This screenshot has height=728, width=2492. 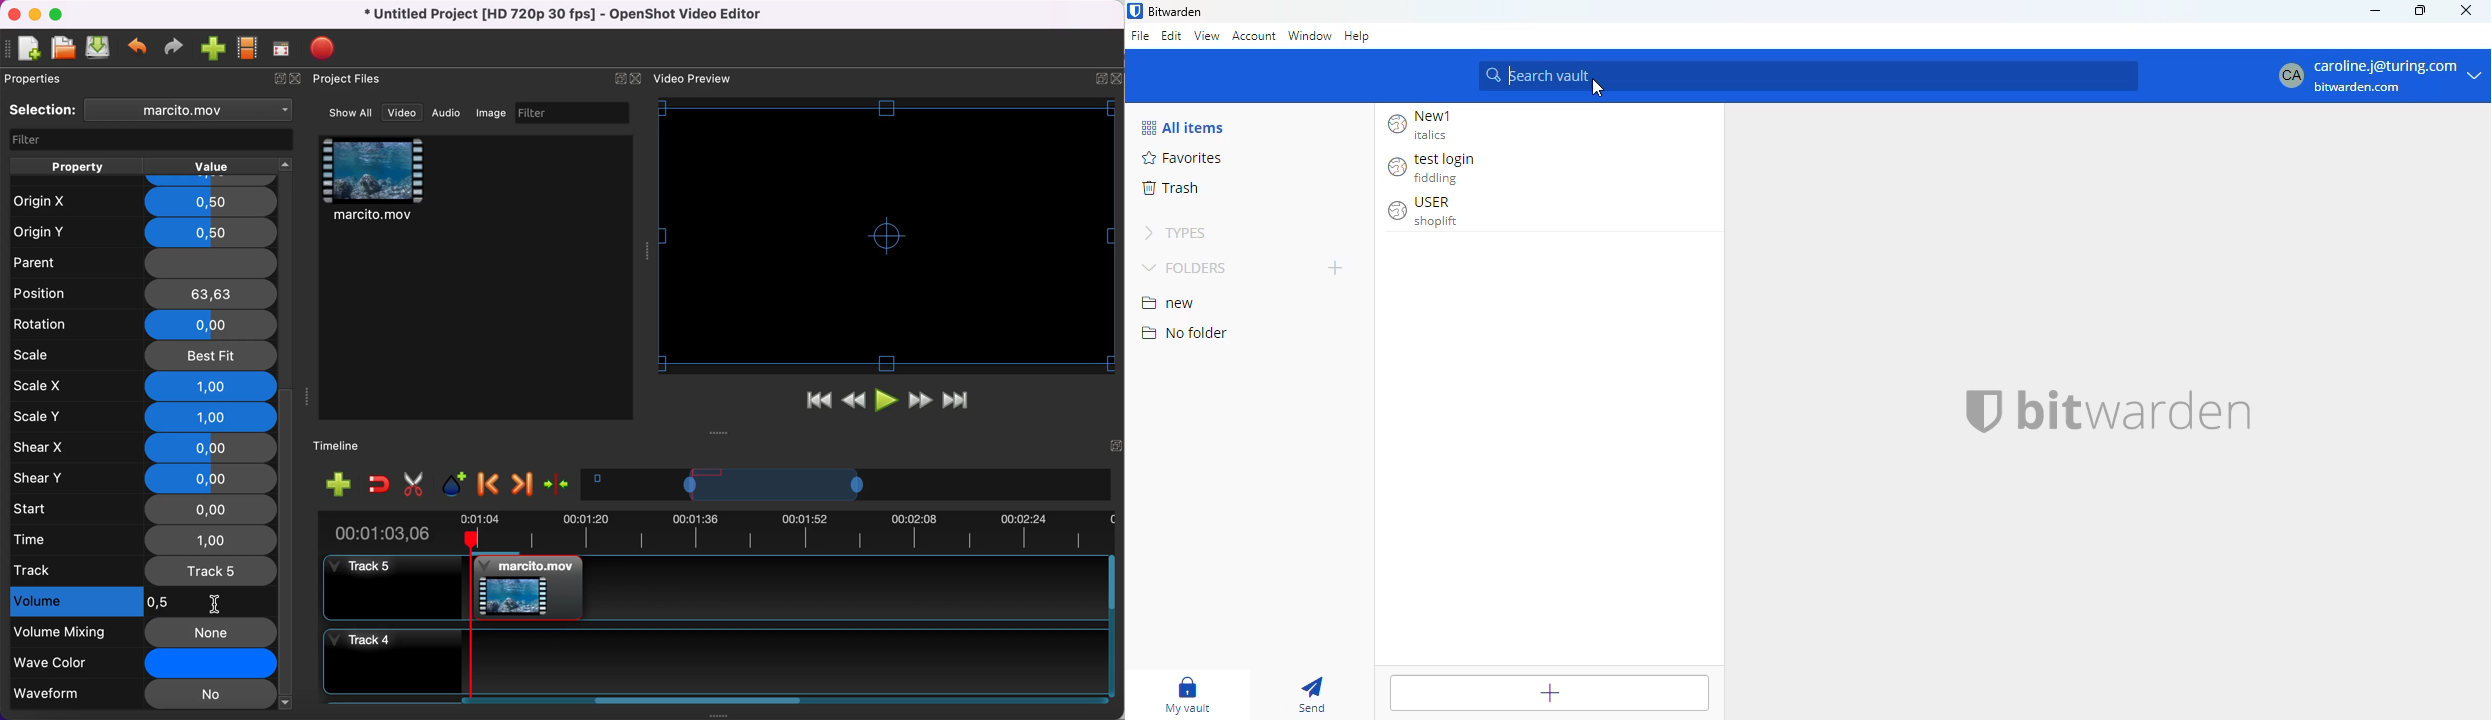 I want to click on caroline.j@turing.com   bitwarden.com, so click(x=2376, y=77).